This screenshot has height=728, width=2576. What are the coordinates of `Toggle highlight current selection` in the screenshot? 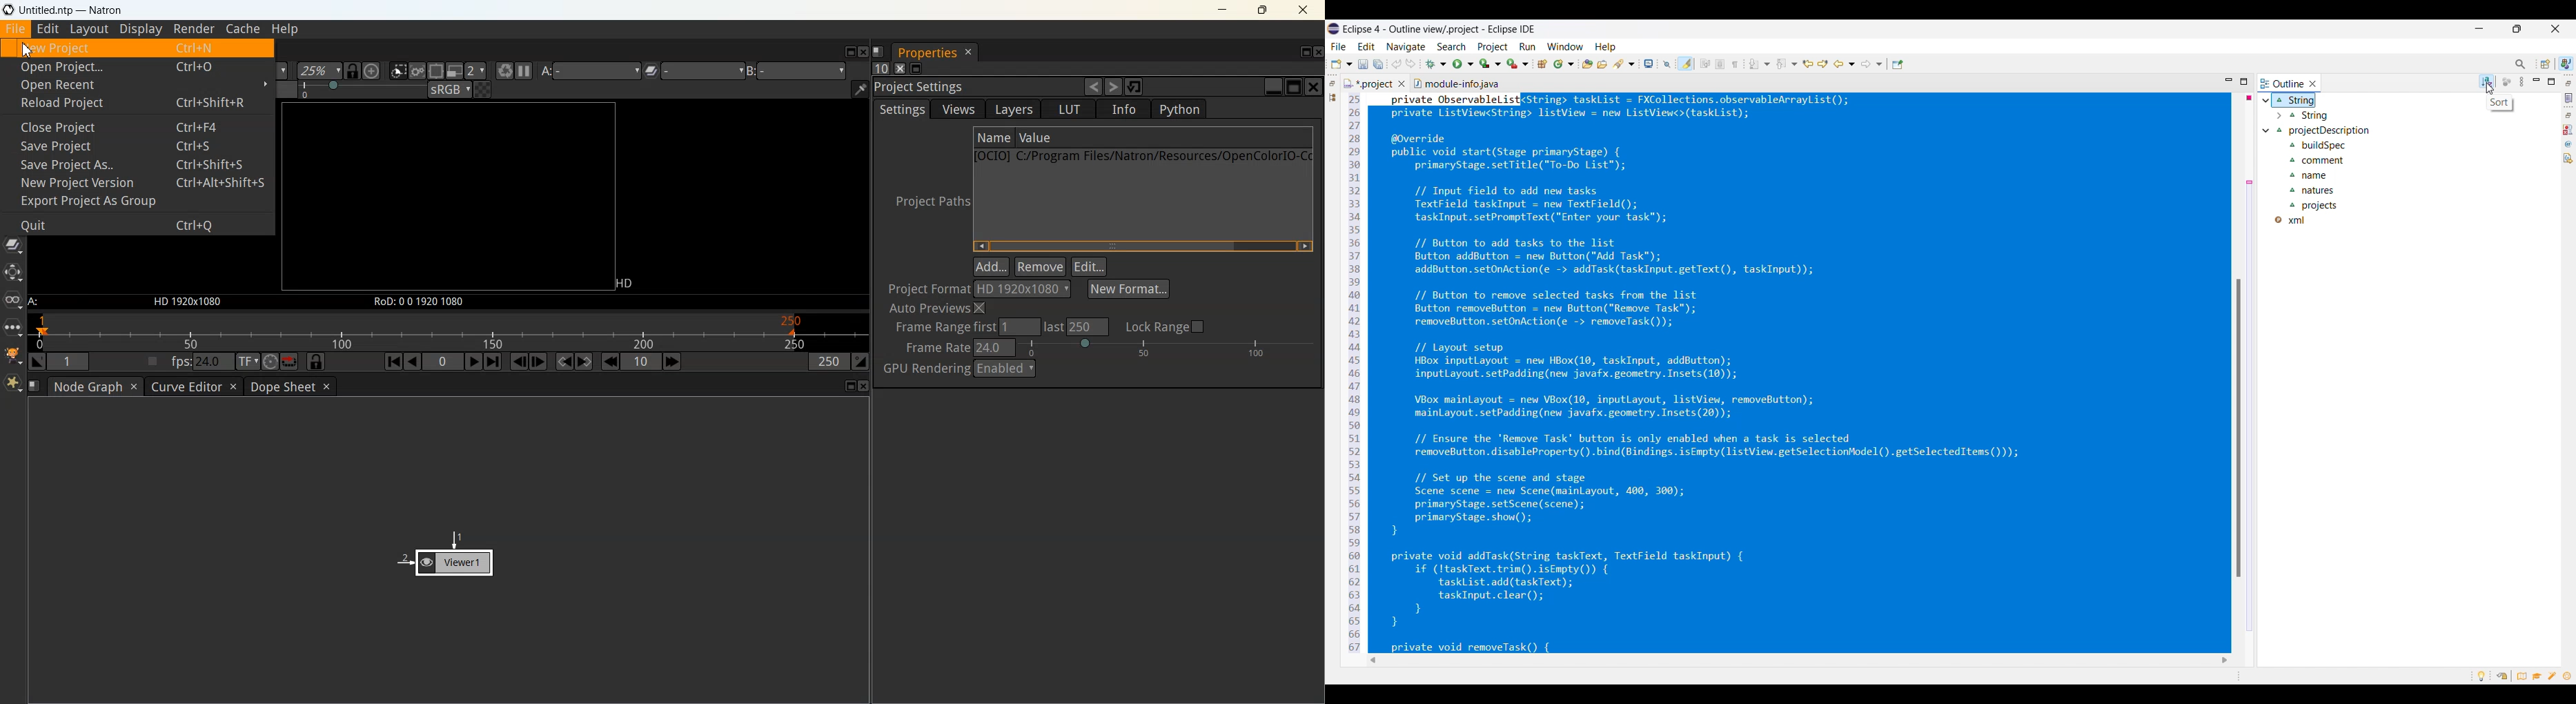 It's located at (1685, 64).